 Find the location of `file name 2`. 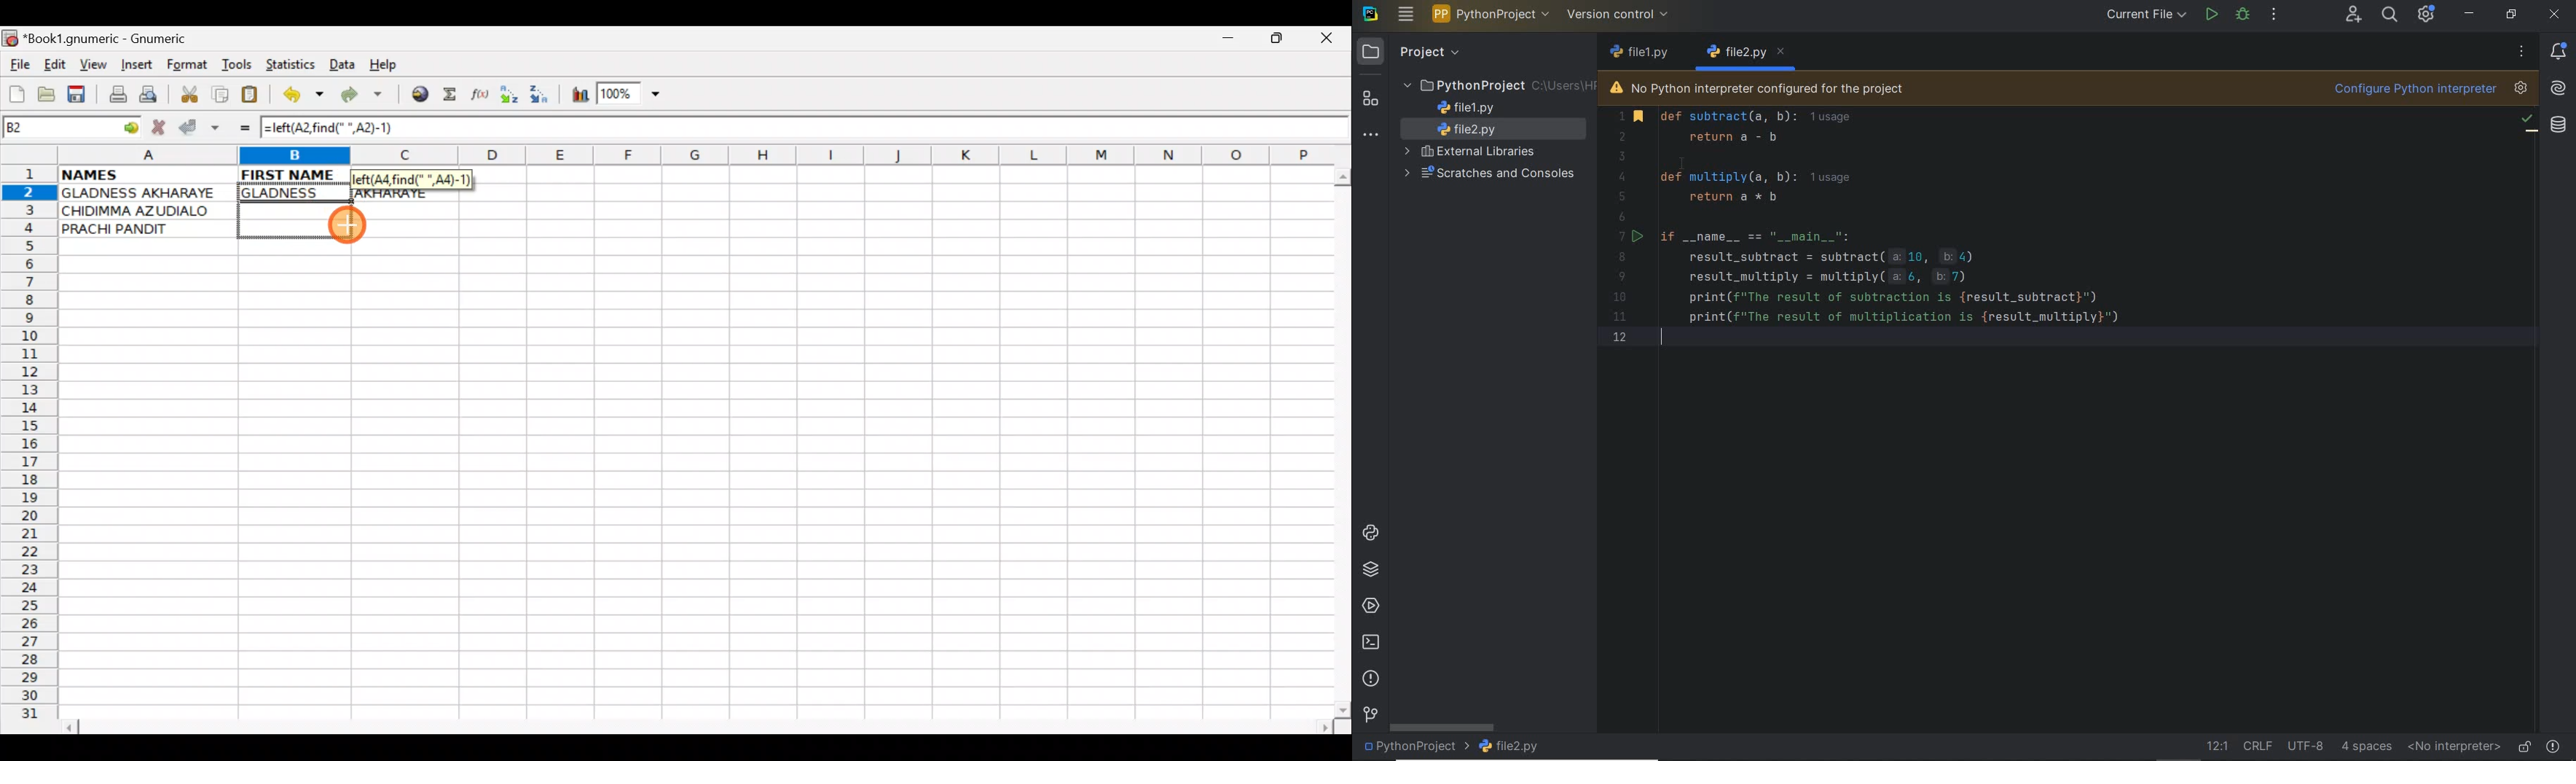

file name 2 is located at coordinates (1472, 130).